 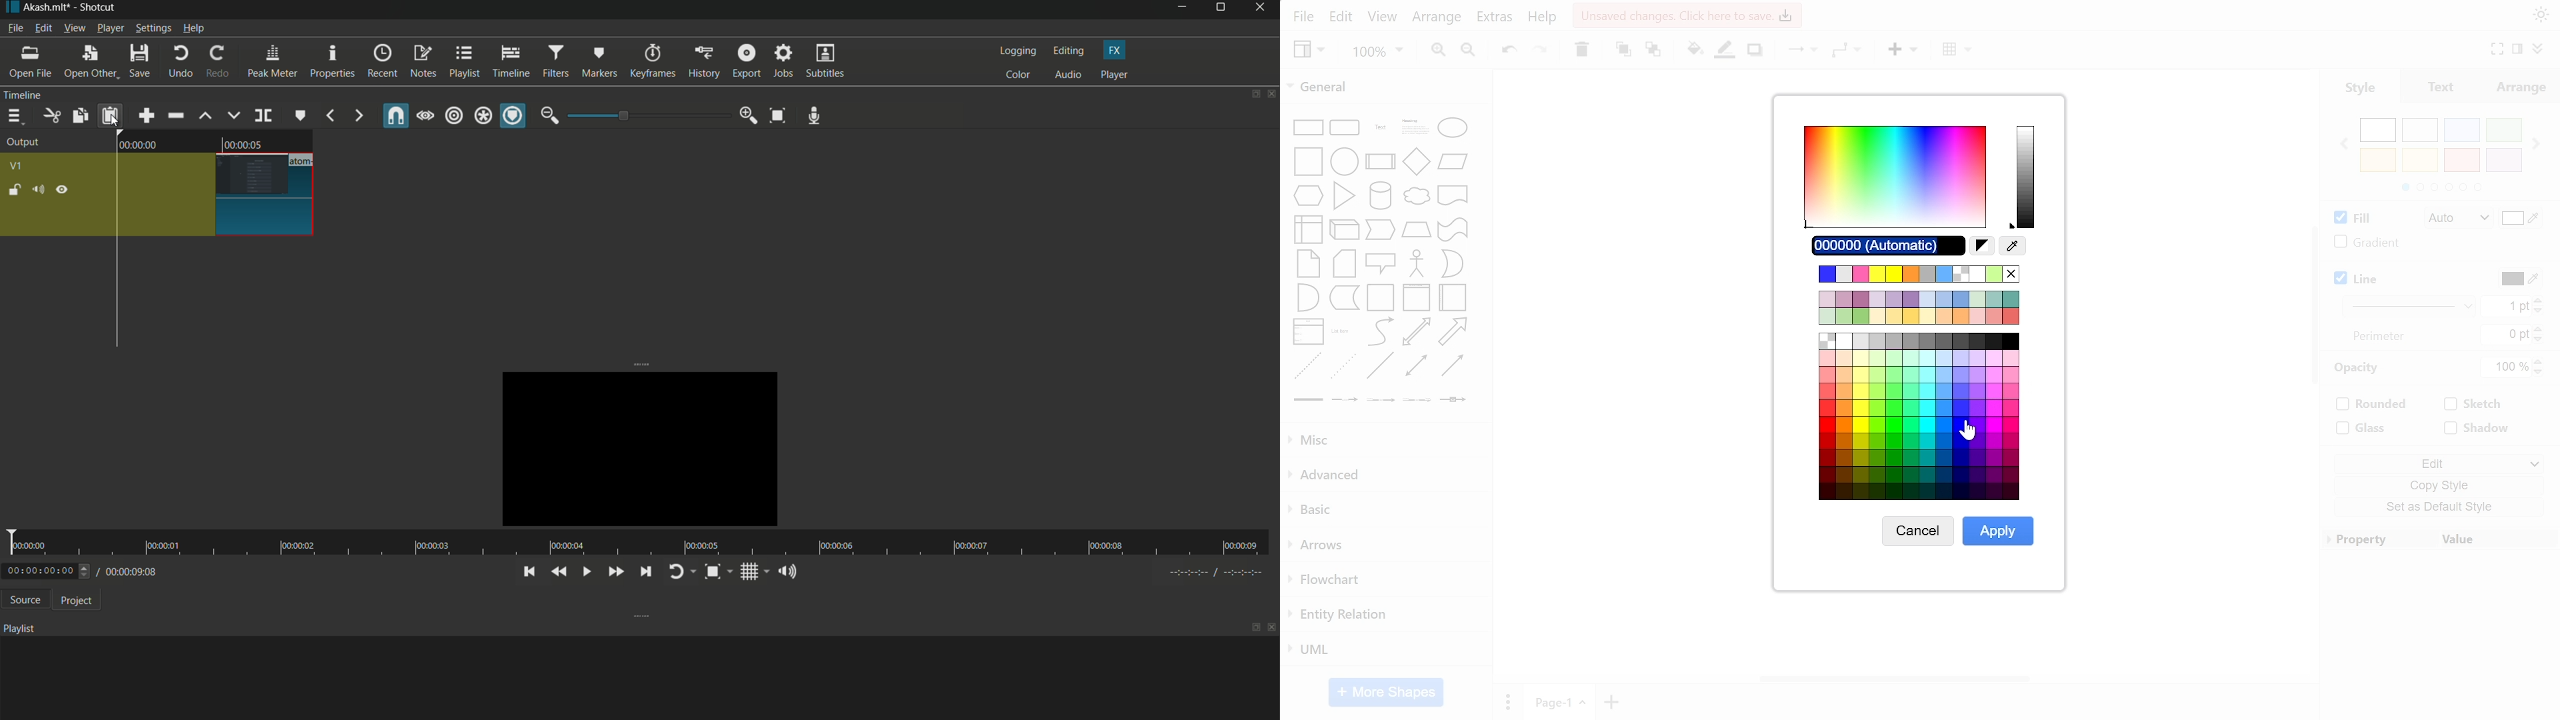 I want to click on open file, so click(x=29, y=61).